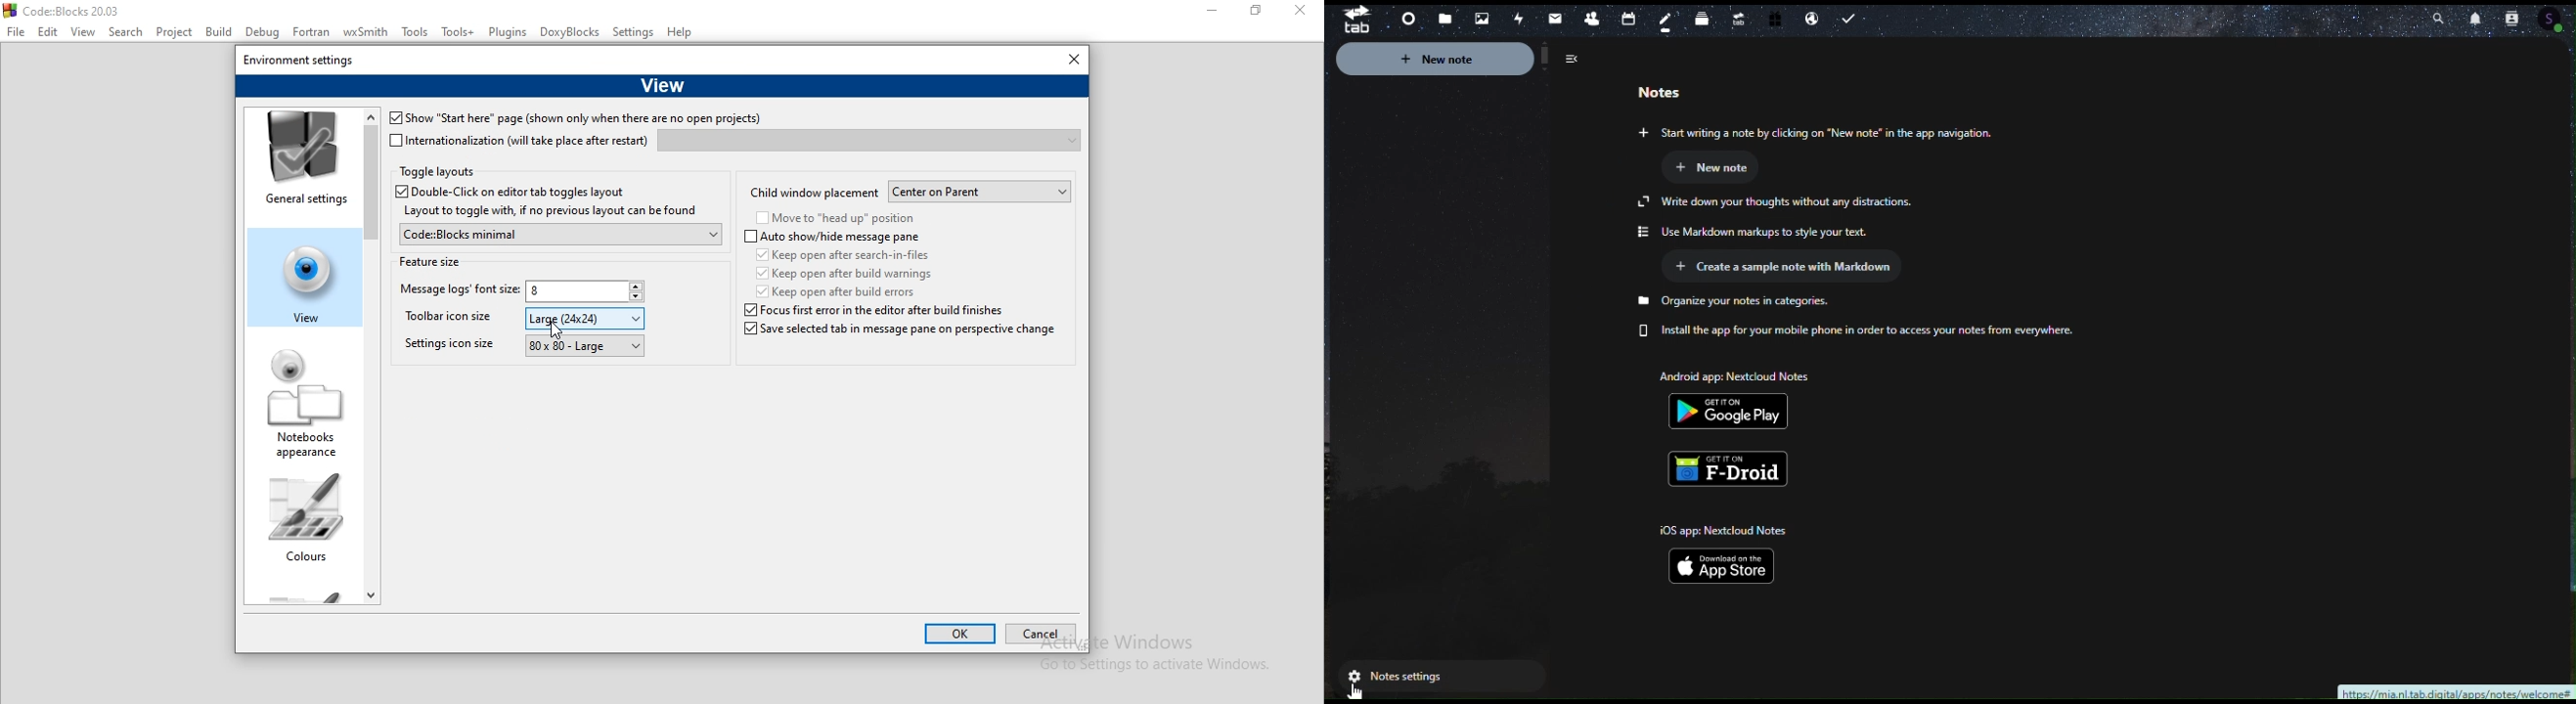 The width and height of the screenshot is (2576, 728). Describe the element at coordinates (525, 192) in the screenshot. I see `Double-Click on editor tab toggles layout` at that location.